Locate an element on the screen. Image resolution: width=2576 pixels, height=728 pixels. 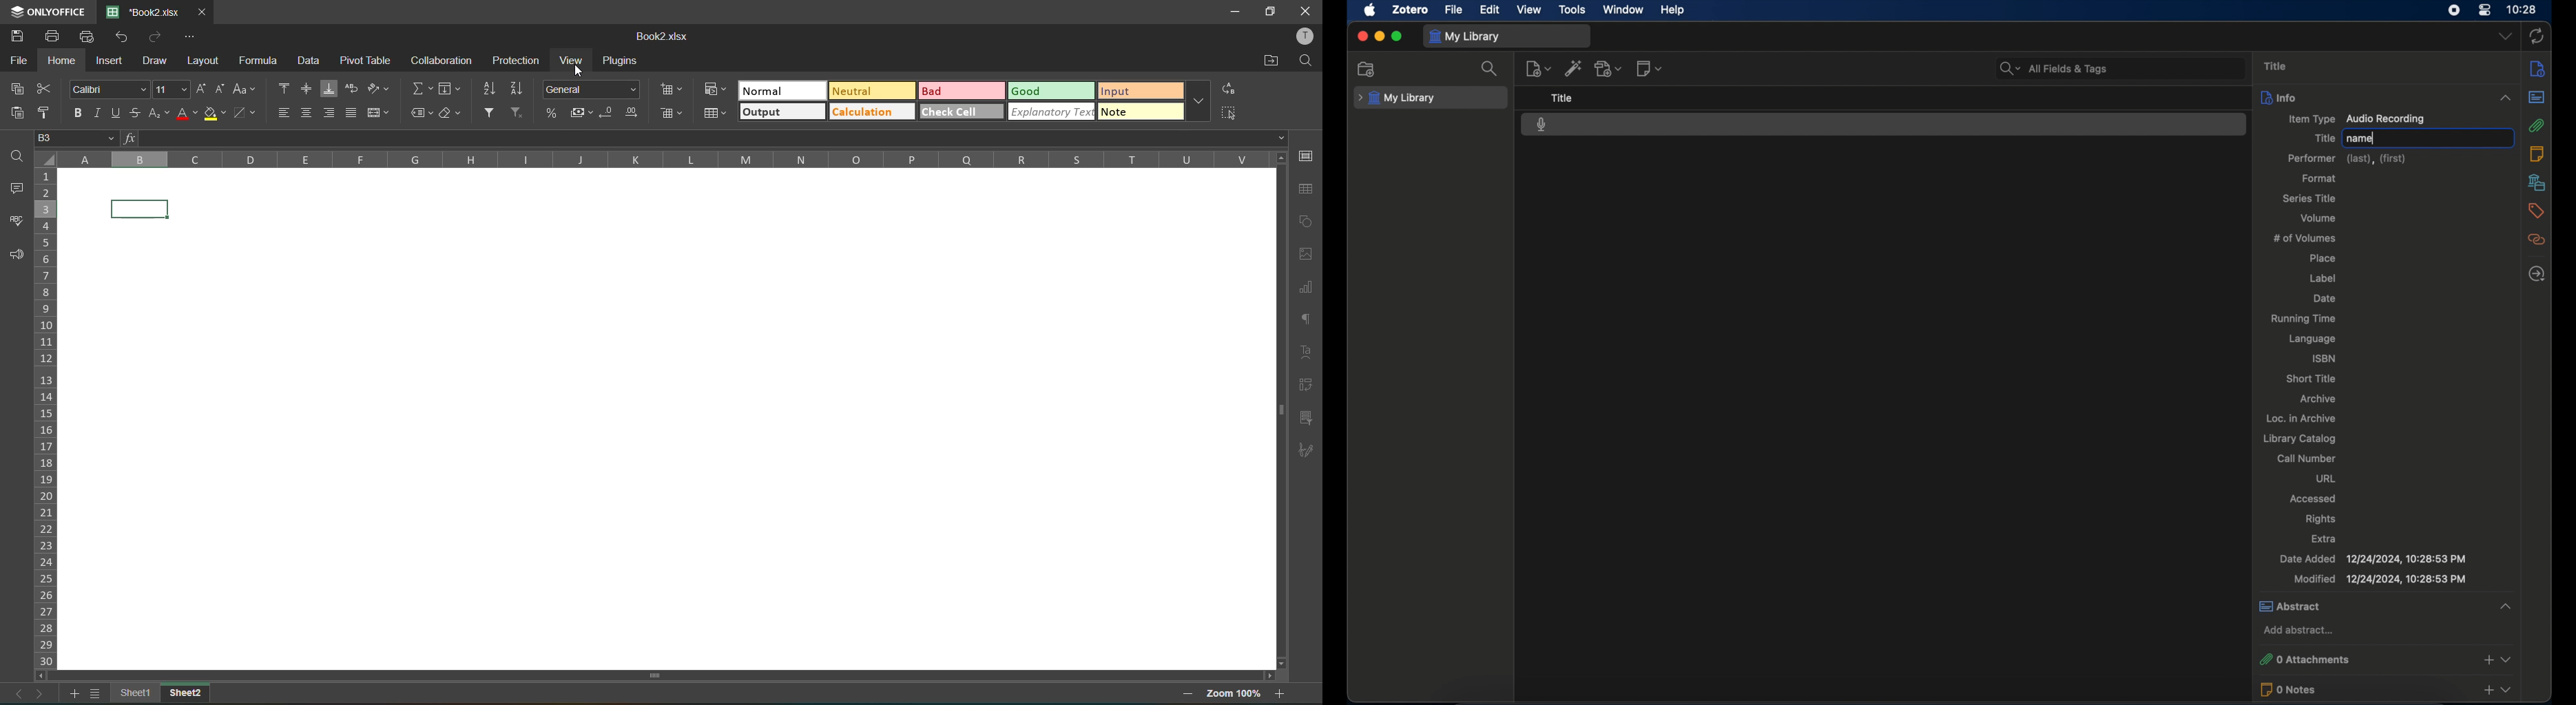
font size is located at coordinates (175, 89).